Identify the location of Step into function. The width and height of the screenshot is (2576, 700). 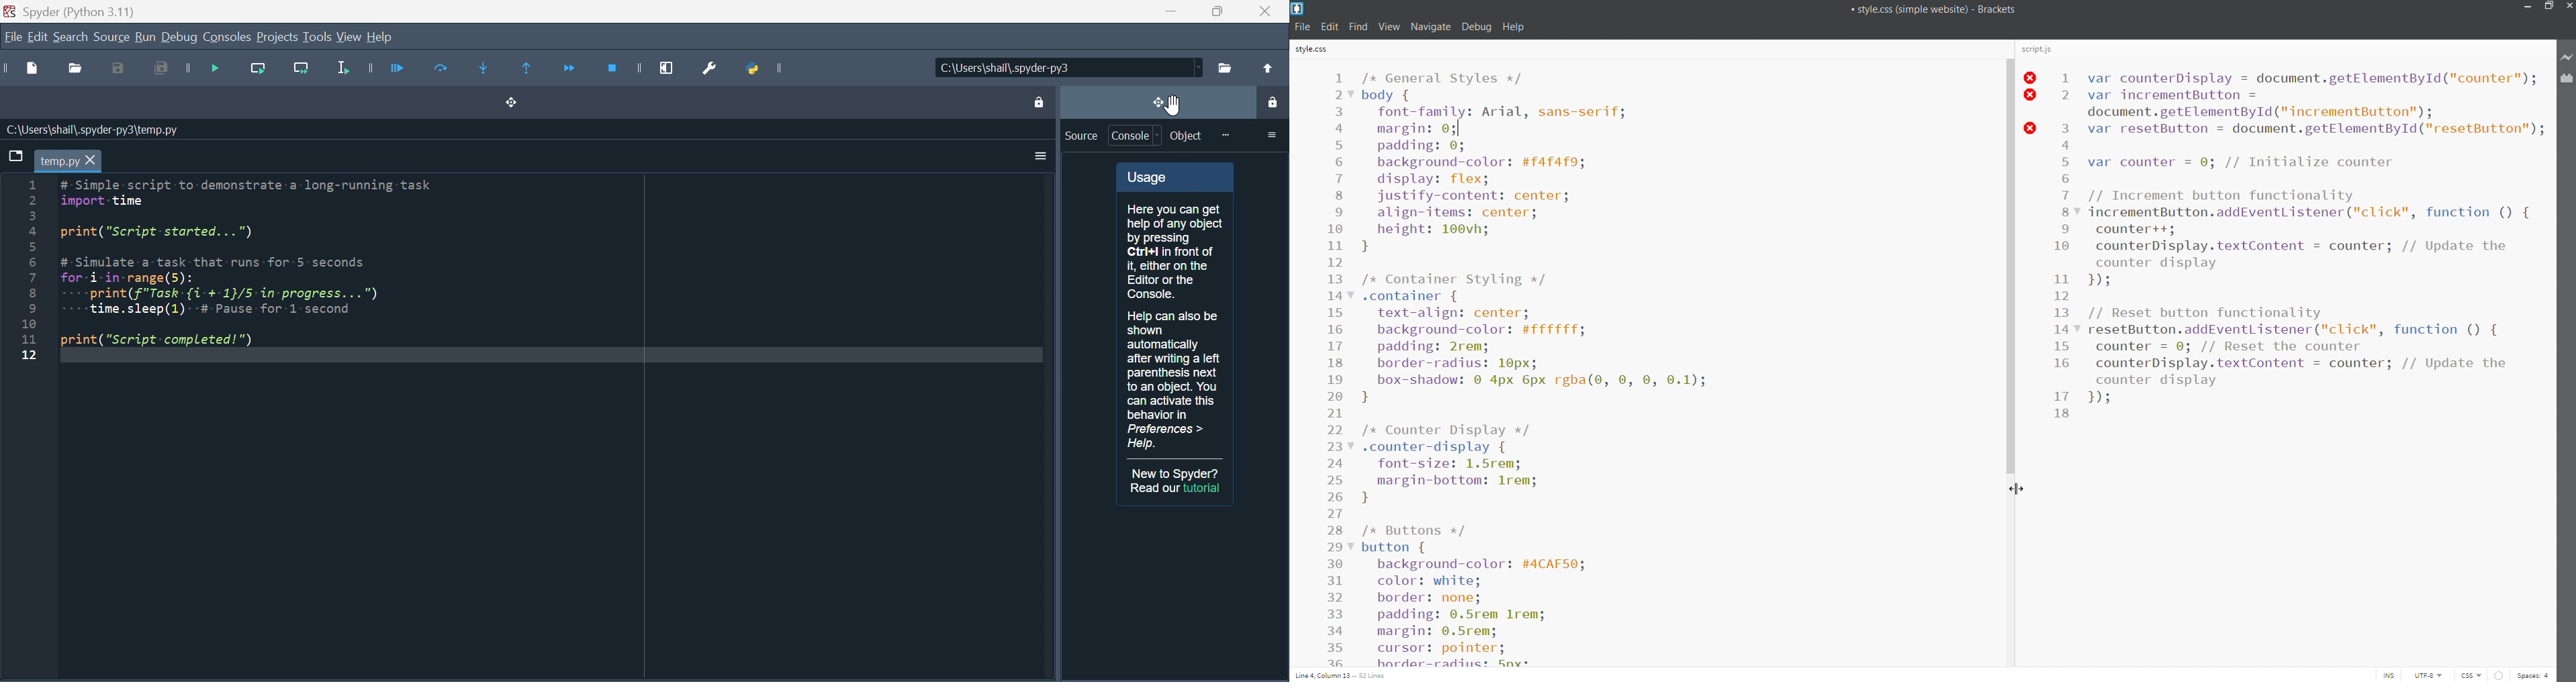
(490, 70).